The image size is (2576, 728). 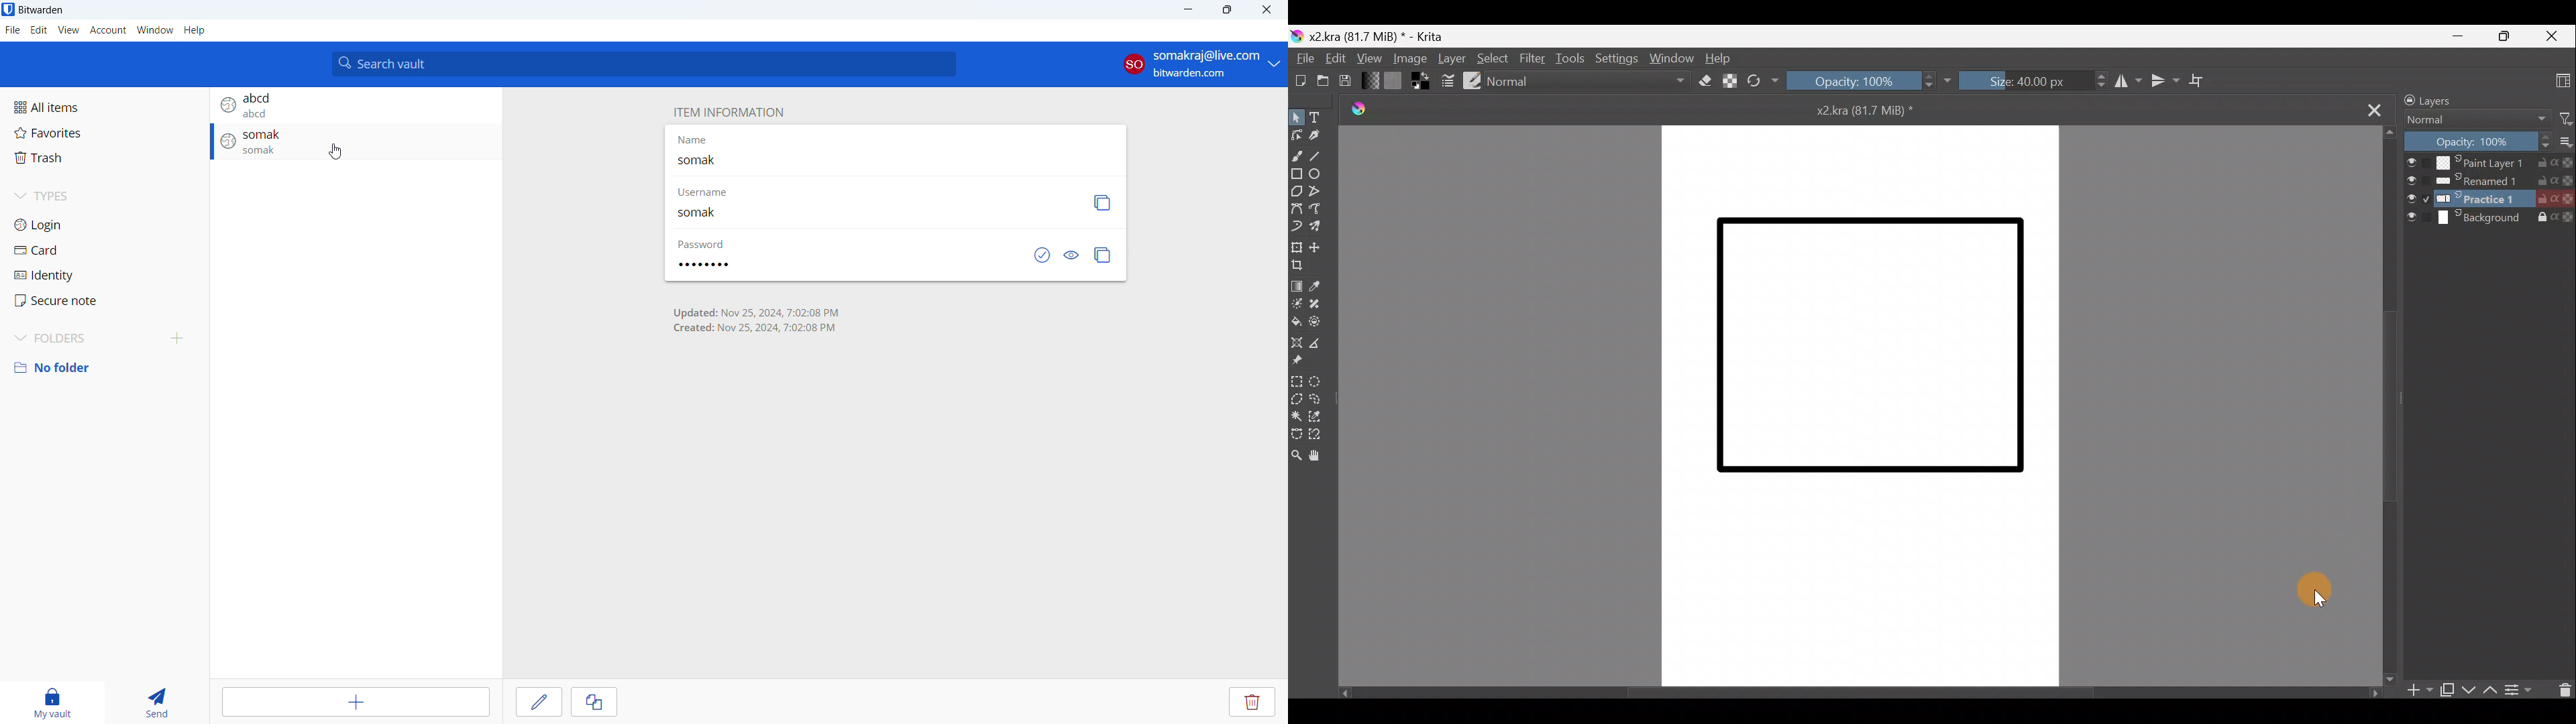 What do you see at coordinates (1474, 82) in the screenshot?
I see `Choose brush preset` at bounding box center [1474, 82].